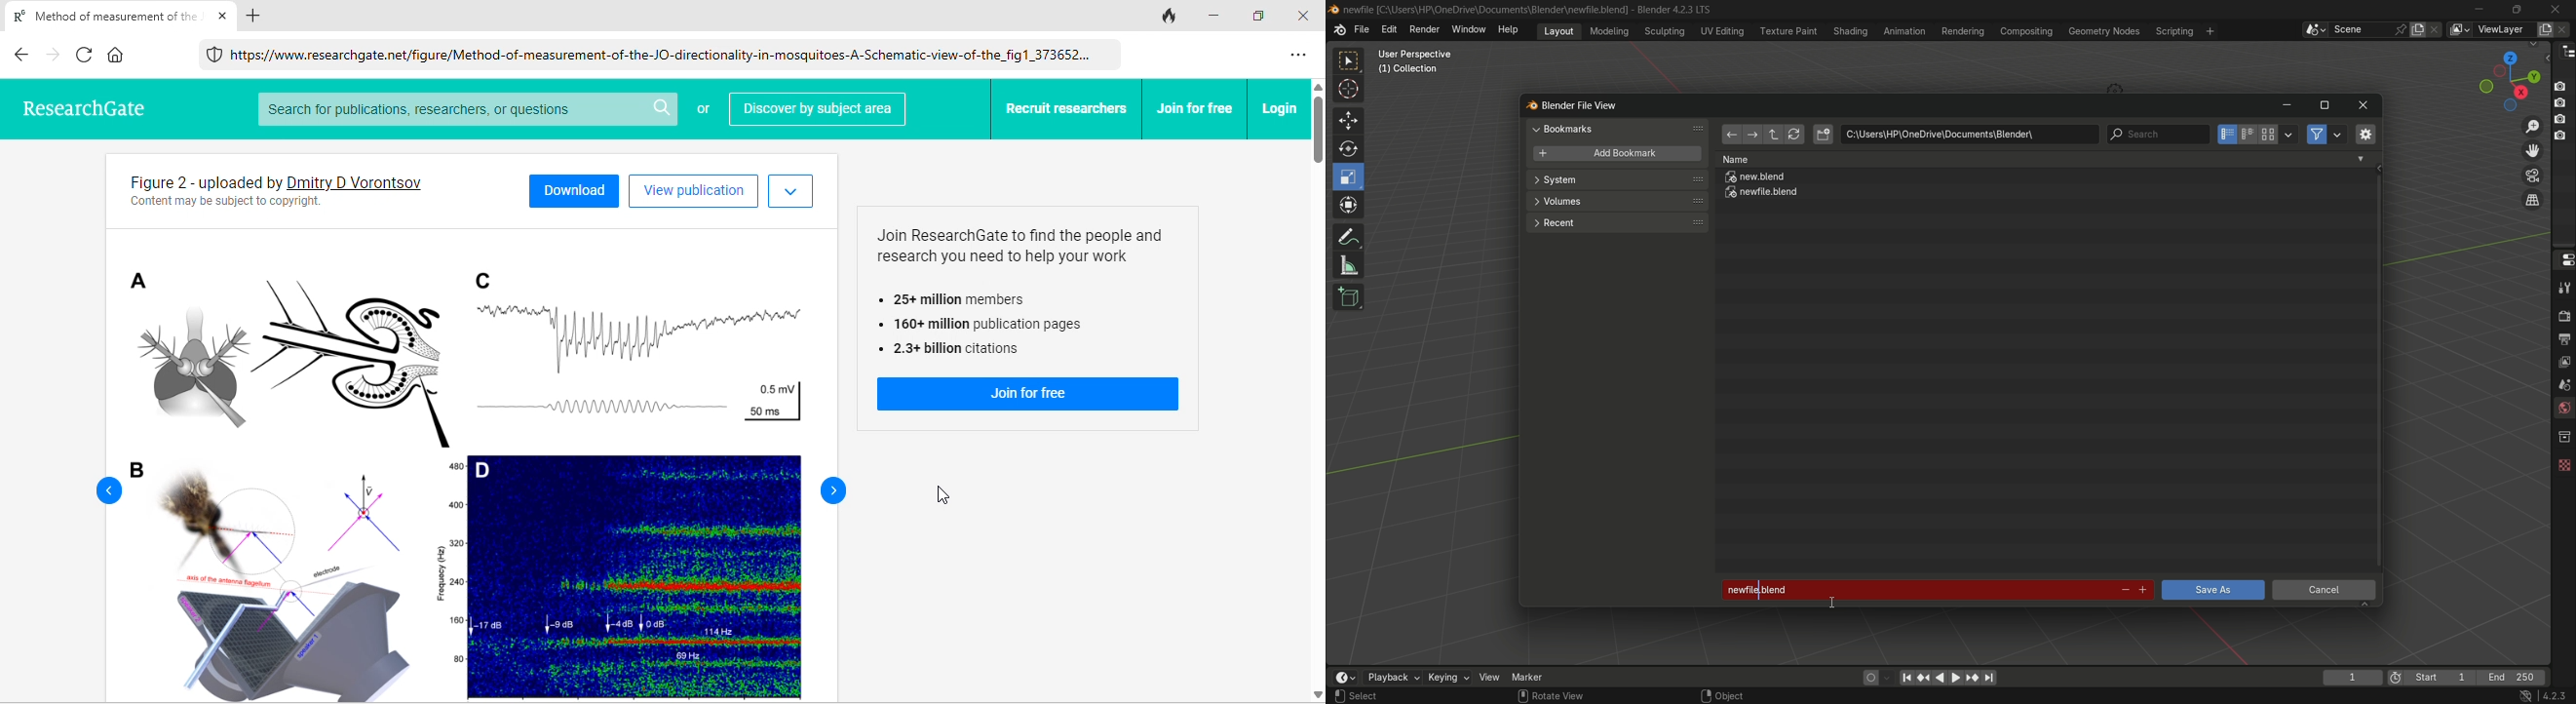 The height and width of the screenshot is (728, 2576). What do you see at coordinates (2534, 125) in the screenshot?
I see `zoom in/out` at bounding box center [2534, 125].